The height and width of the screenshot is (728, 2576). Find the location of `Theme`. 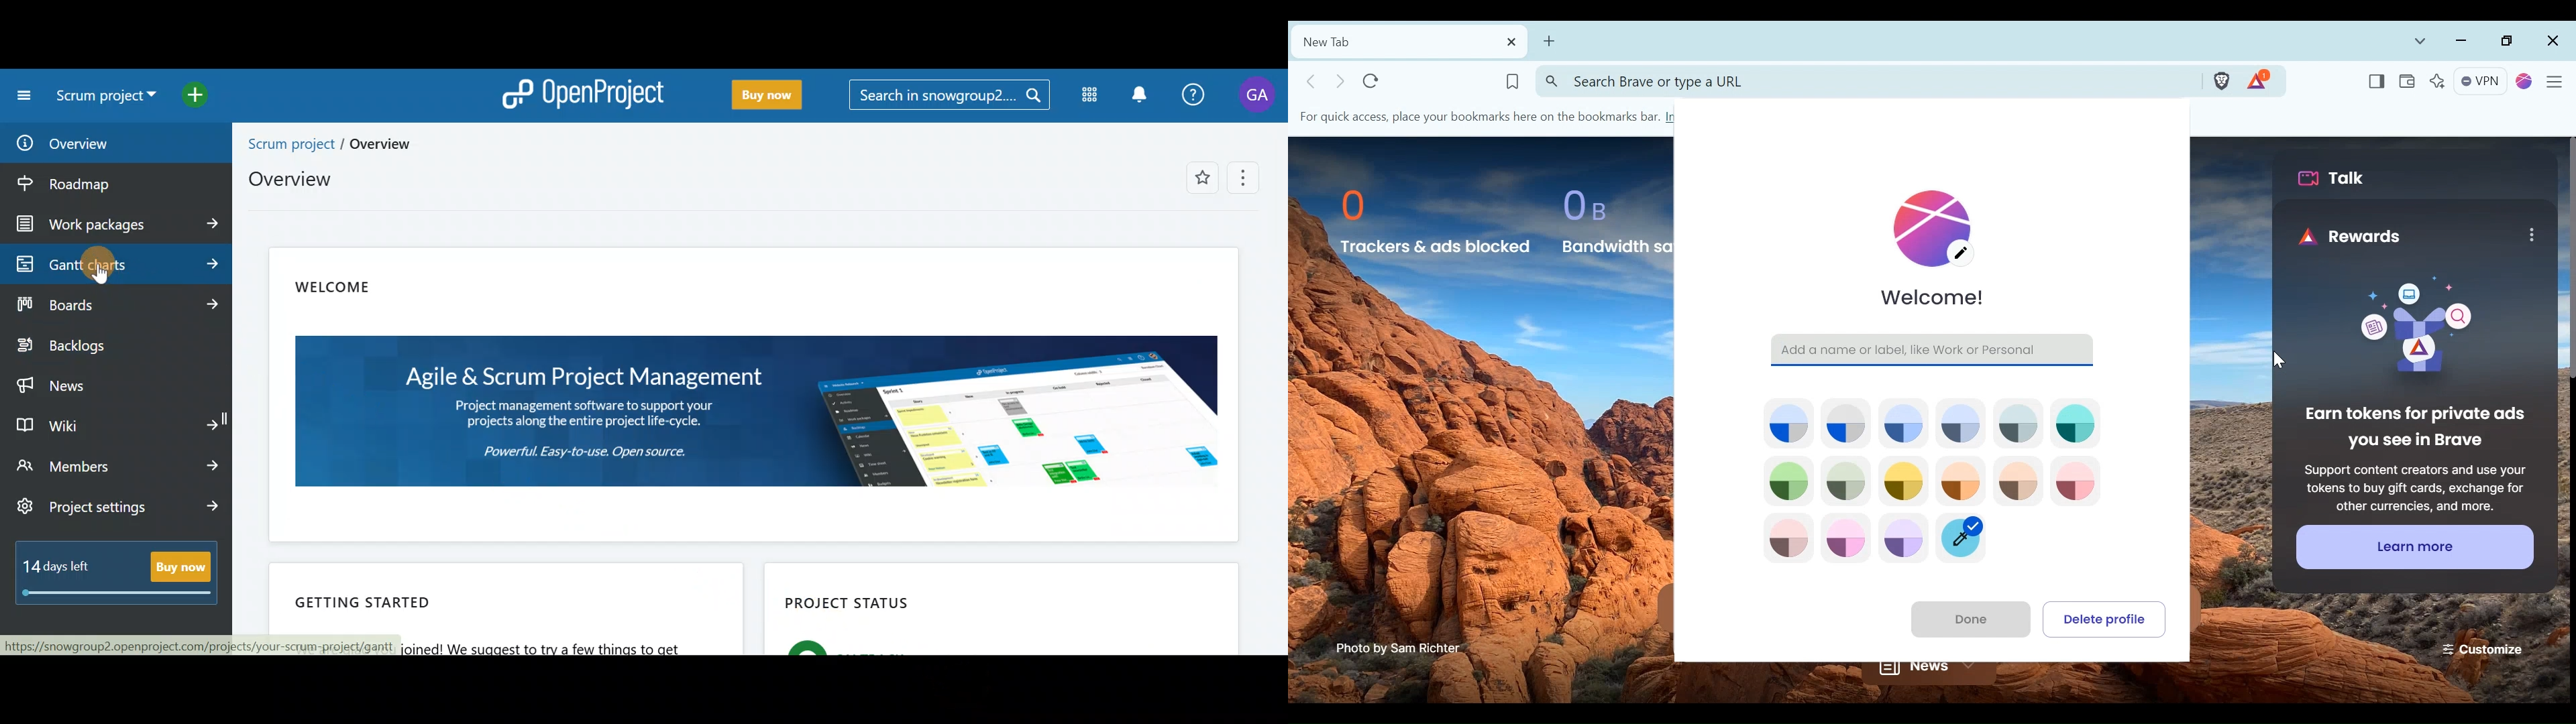

Theme is located at coordinates (1904, 423).